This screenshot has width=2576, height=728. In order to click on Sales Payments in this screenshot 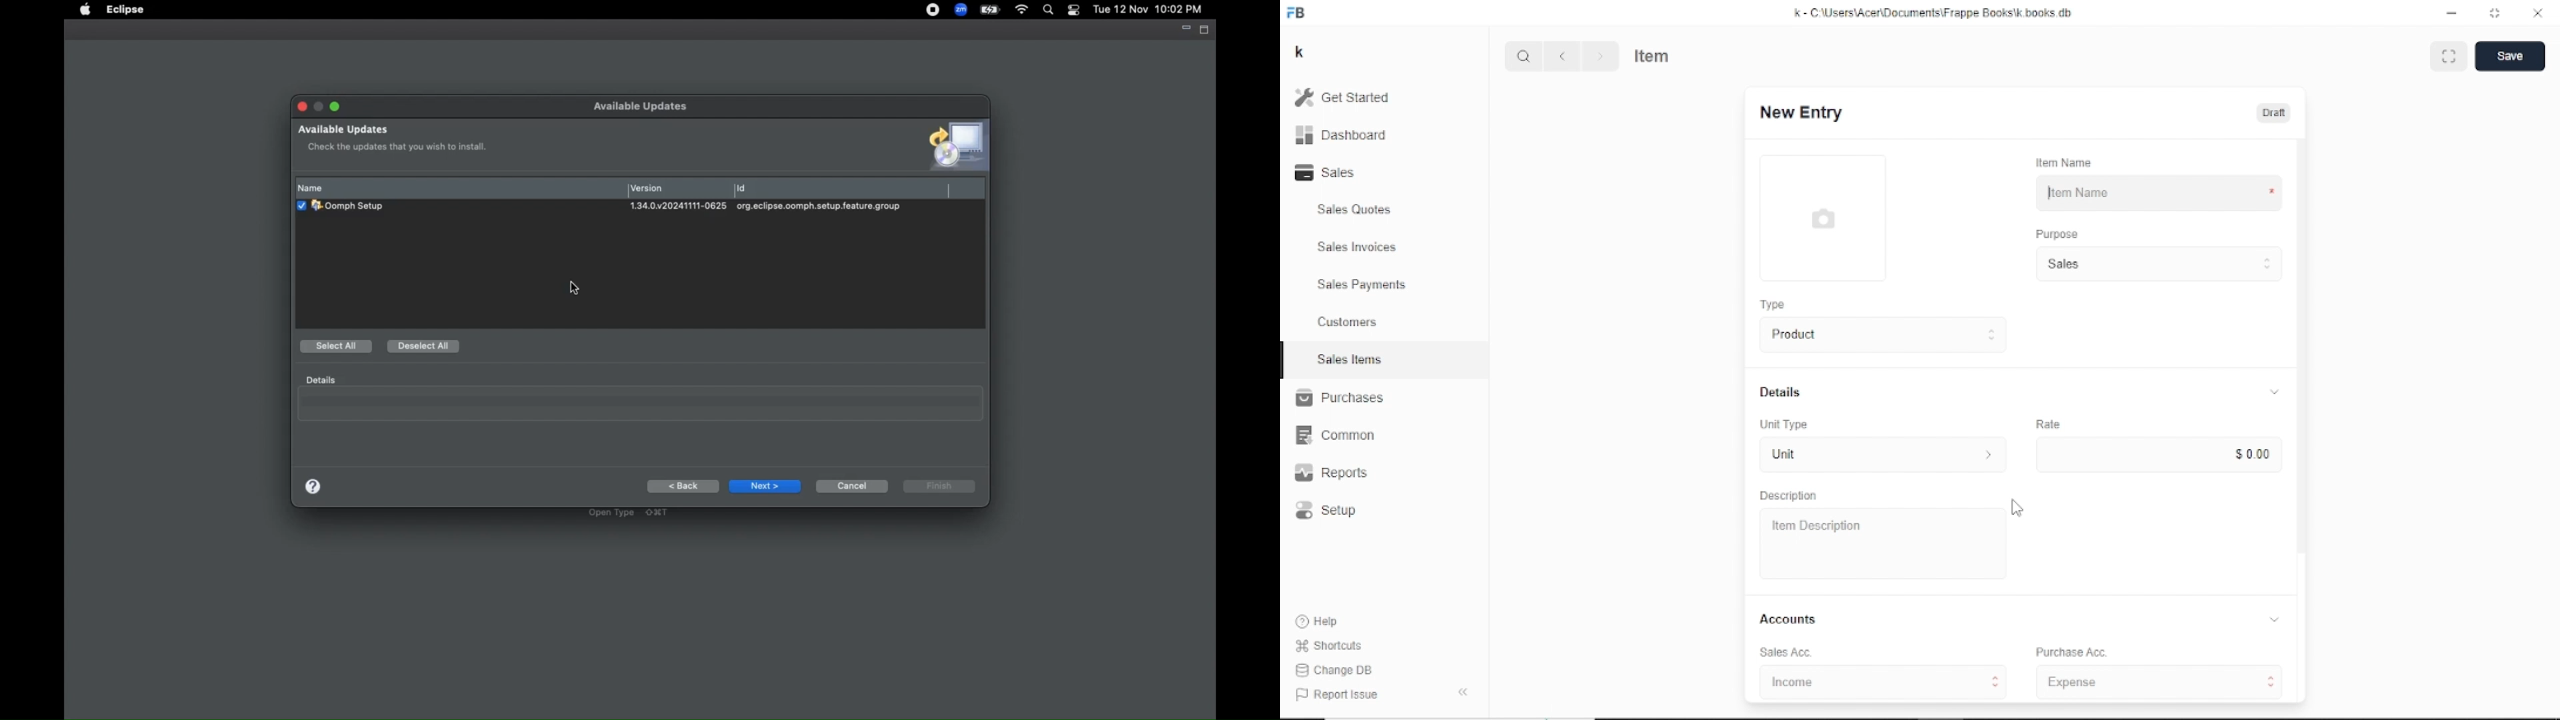, I will do `click(1363, 284)`.